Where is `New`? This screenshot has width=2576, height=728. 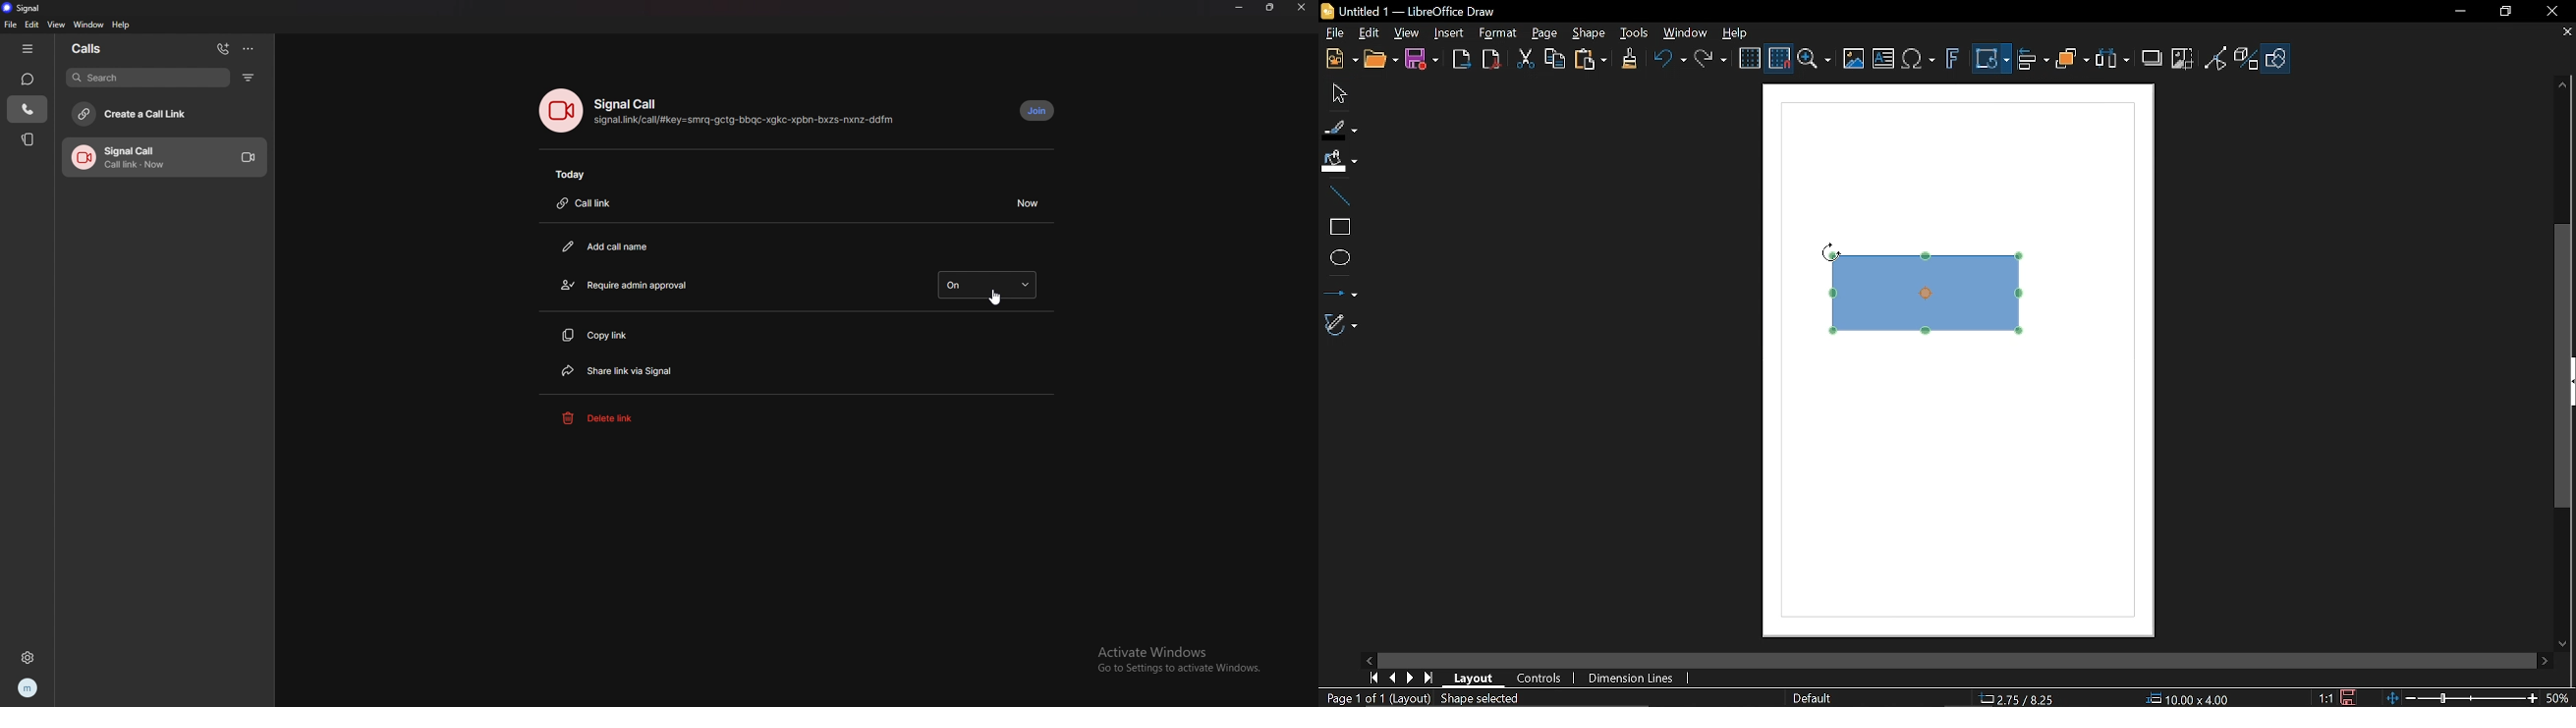 New is located at coordinates (1340, 59).